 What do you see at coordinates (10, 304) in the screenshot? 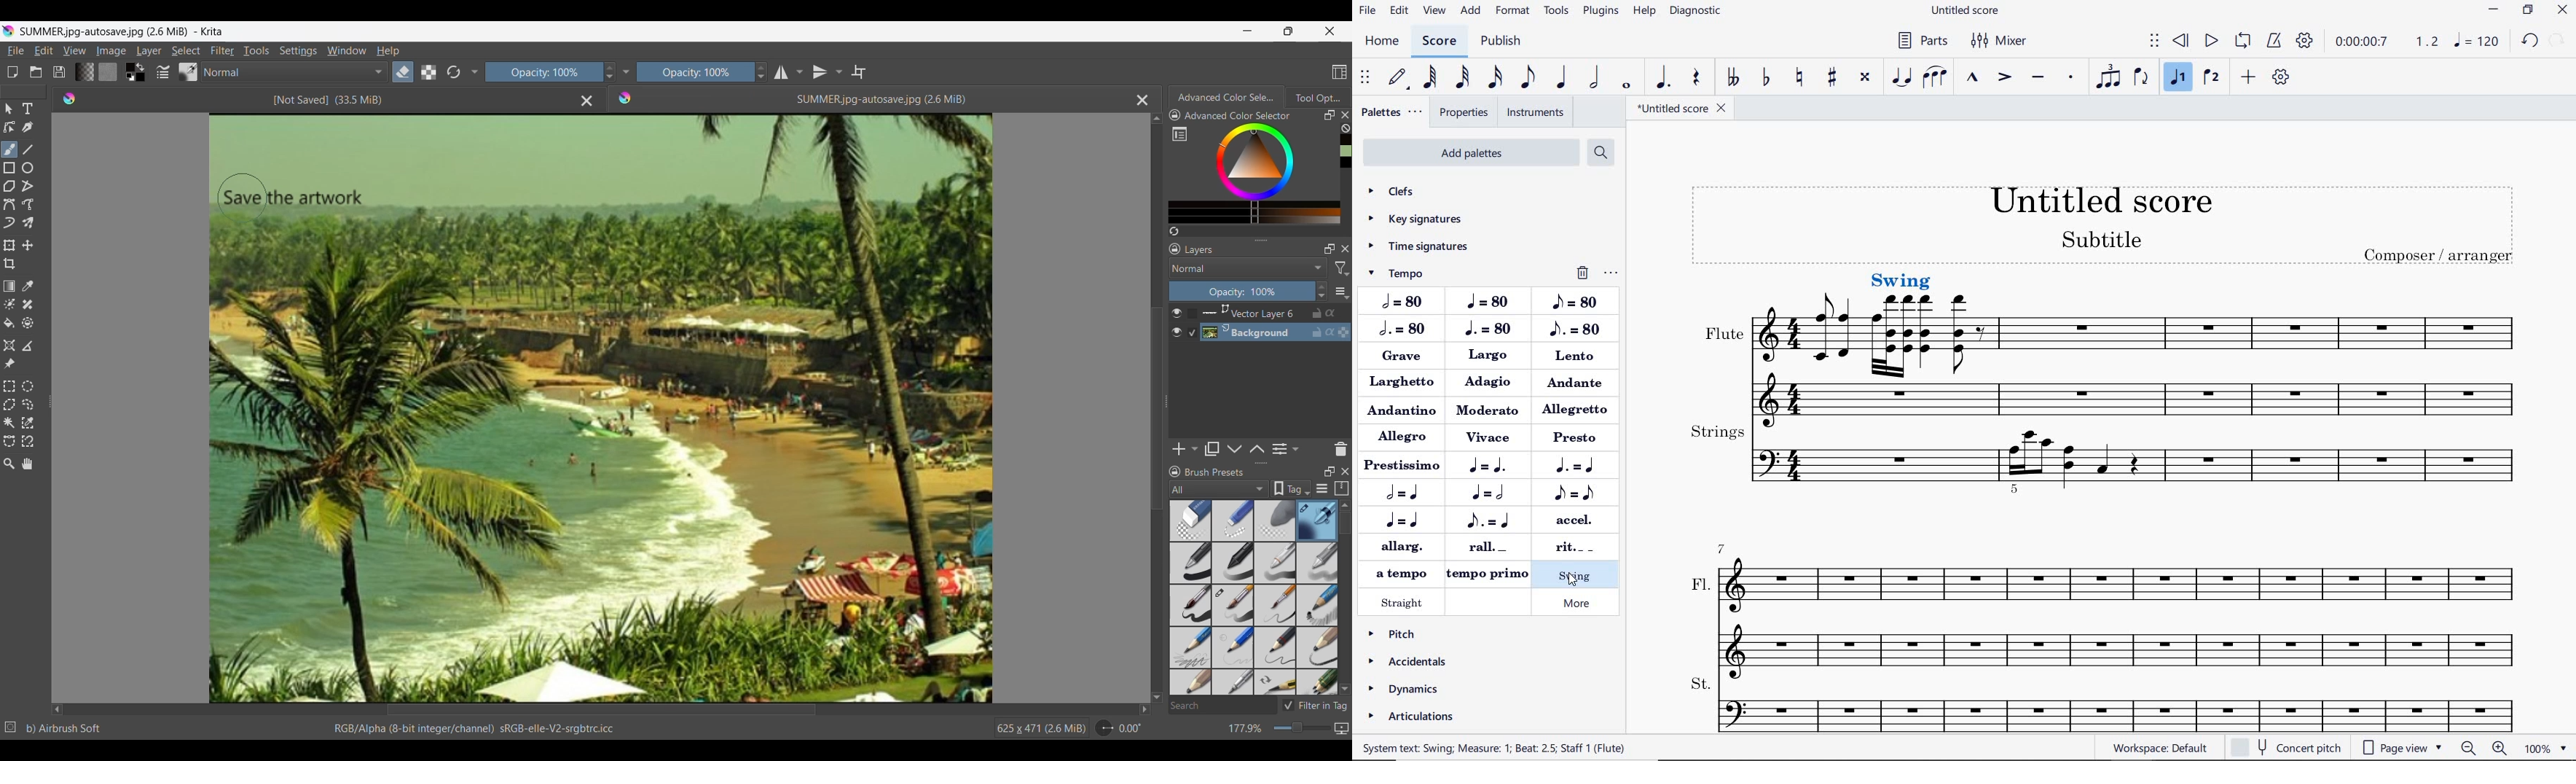
I see `Colorize mask tool` at bounding box center [10, 304].